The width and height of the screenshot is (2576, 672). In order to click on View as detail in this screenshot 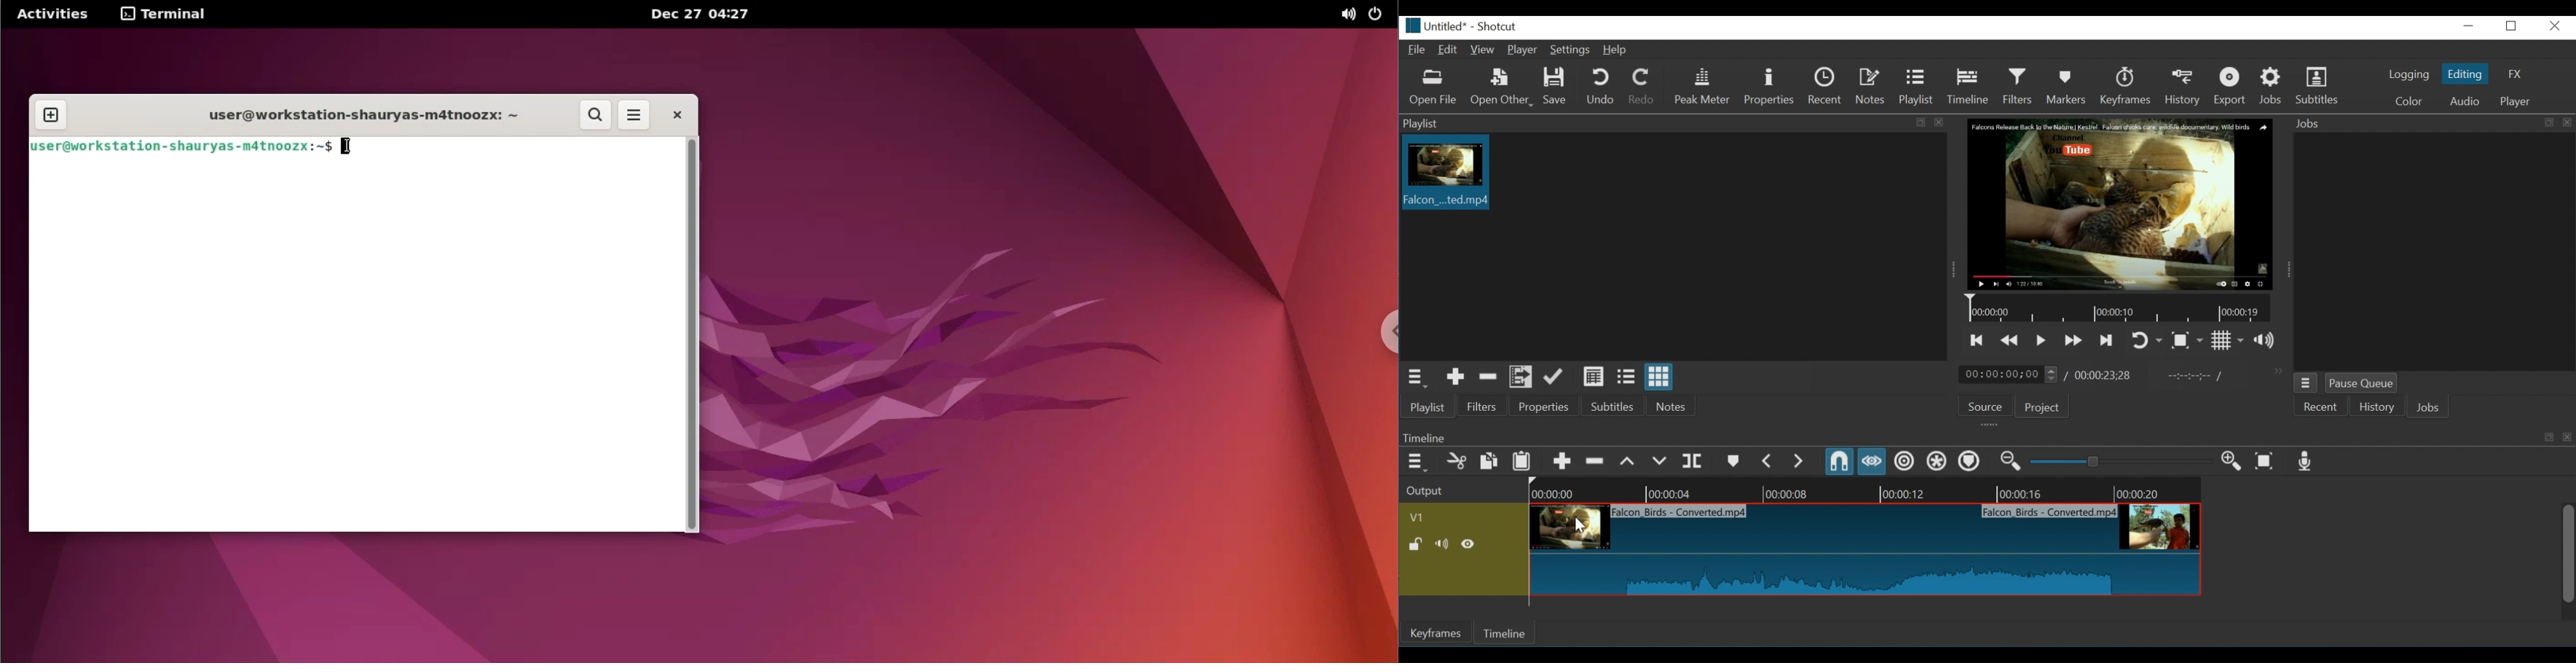, I will do `click(1594, 377)`.